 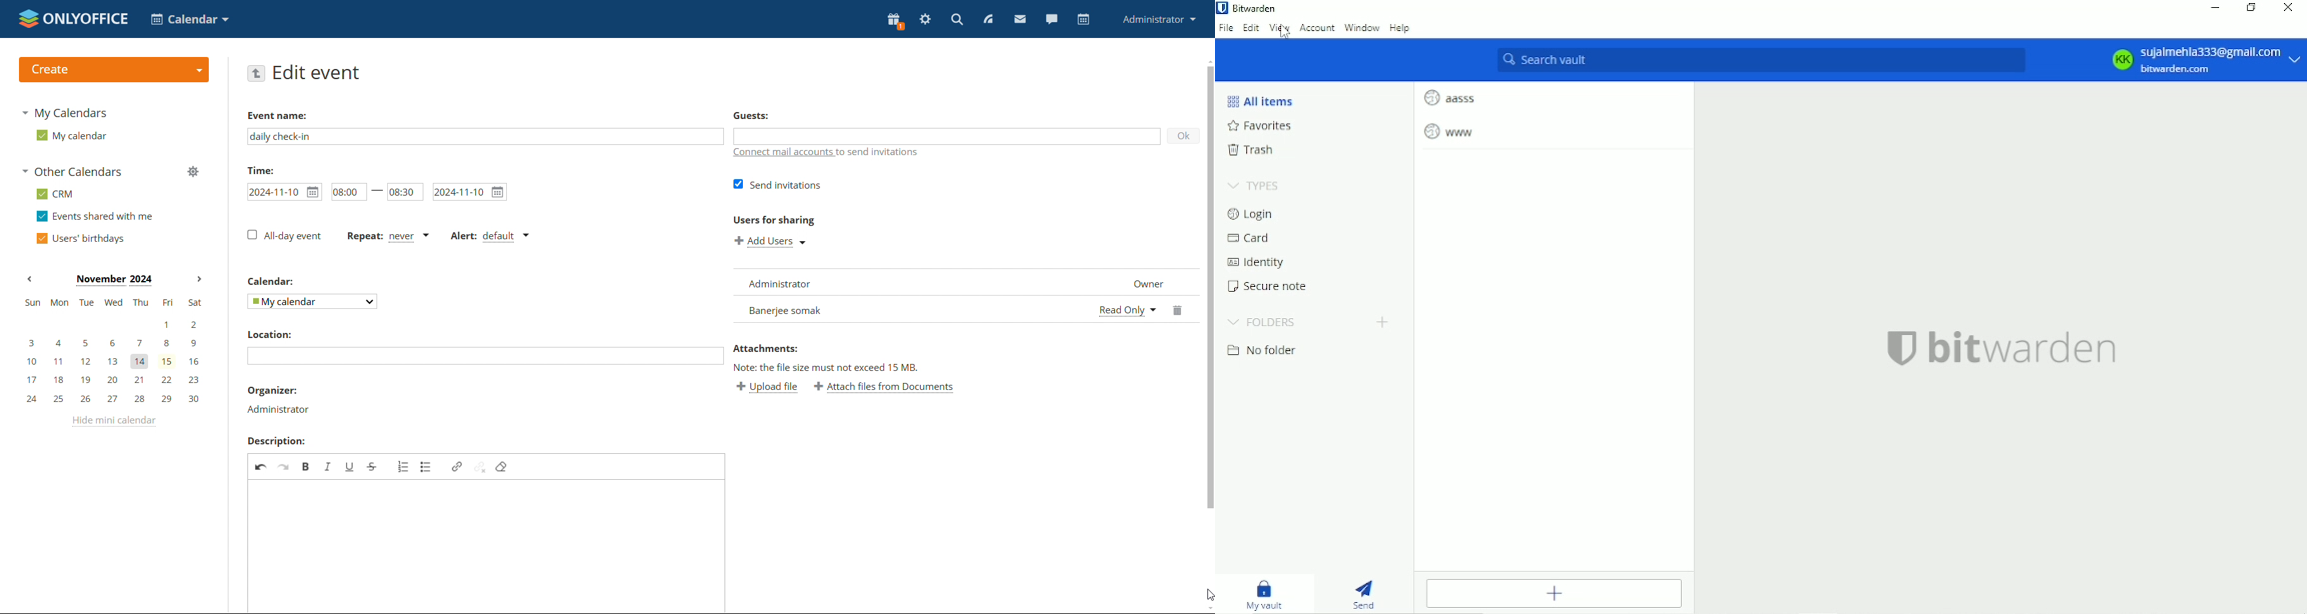 What do you see at coordinates (486, 356) in the screenshot?
I see `add location` at bounding box center [486, 356].